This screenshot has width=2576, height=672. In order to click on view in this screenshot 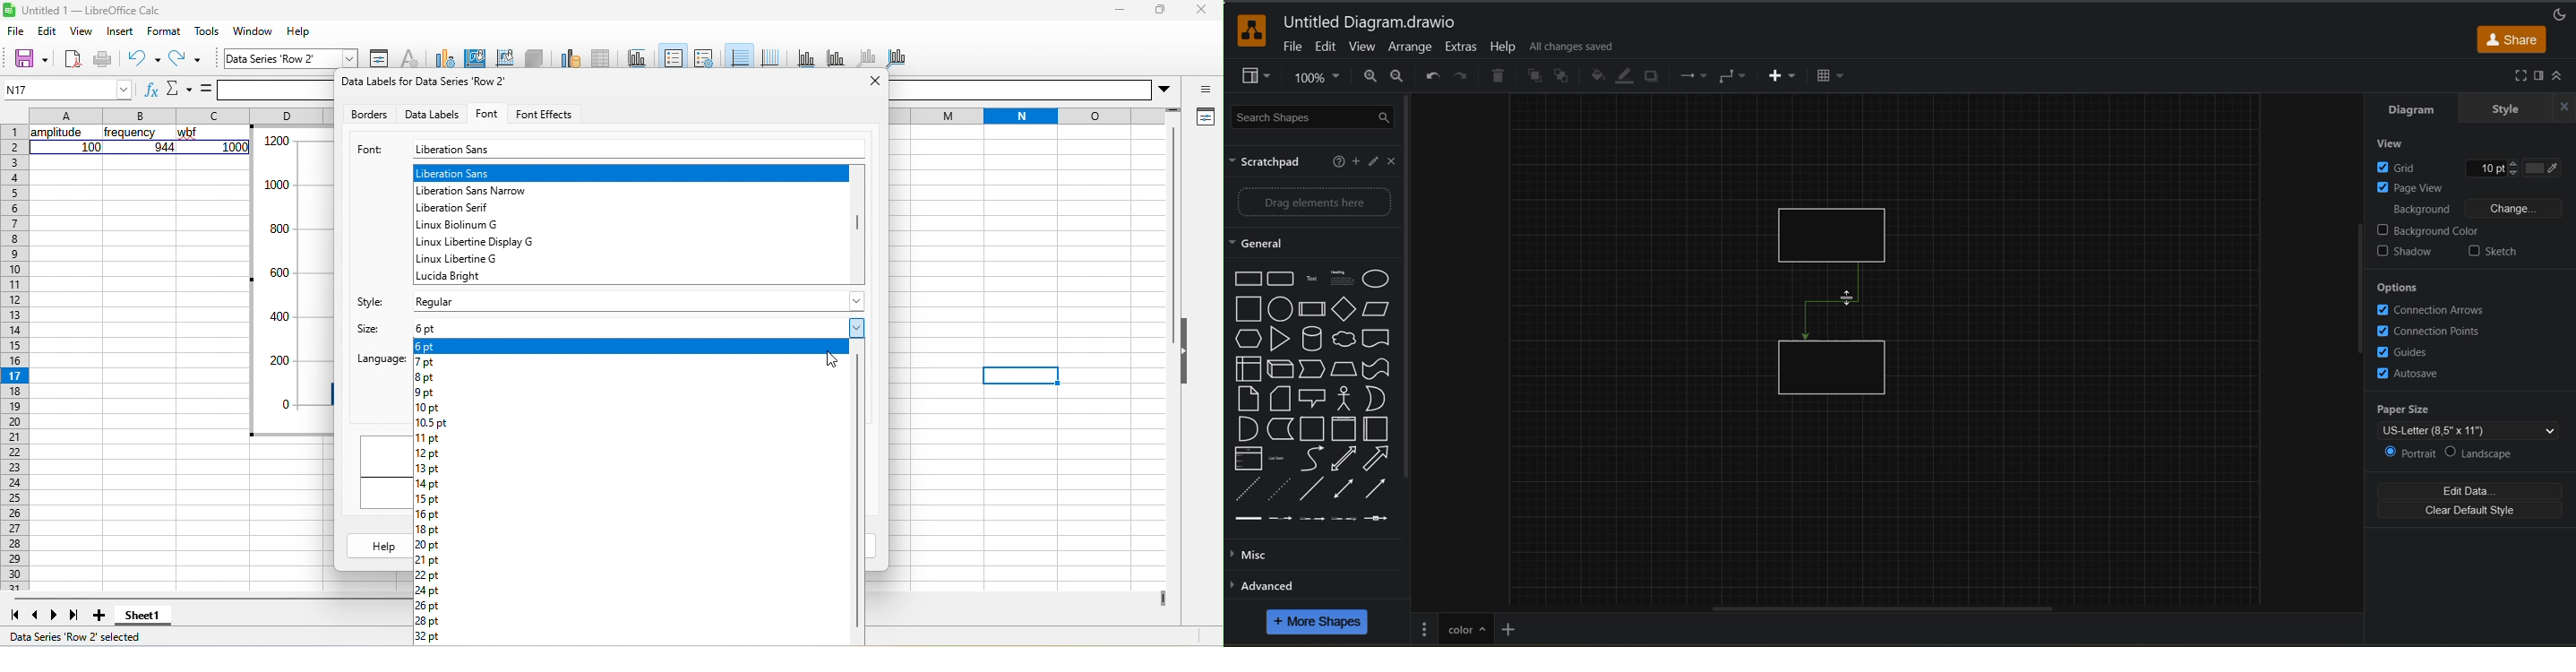, I will do `click(1364, 49)`.